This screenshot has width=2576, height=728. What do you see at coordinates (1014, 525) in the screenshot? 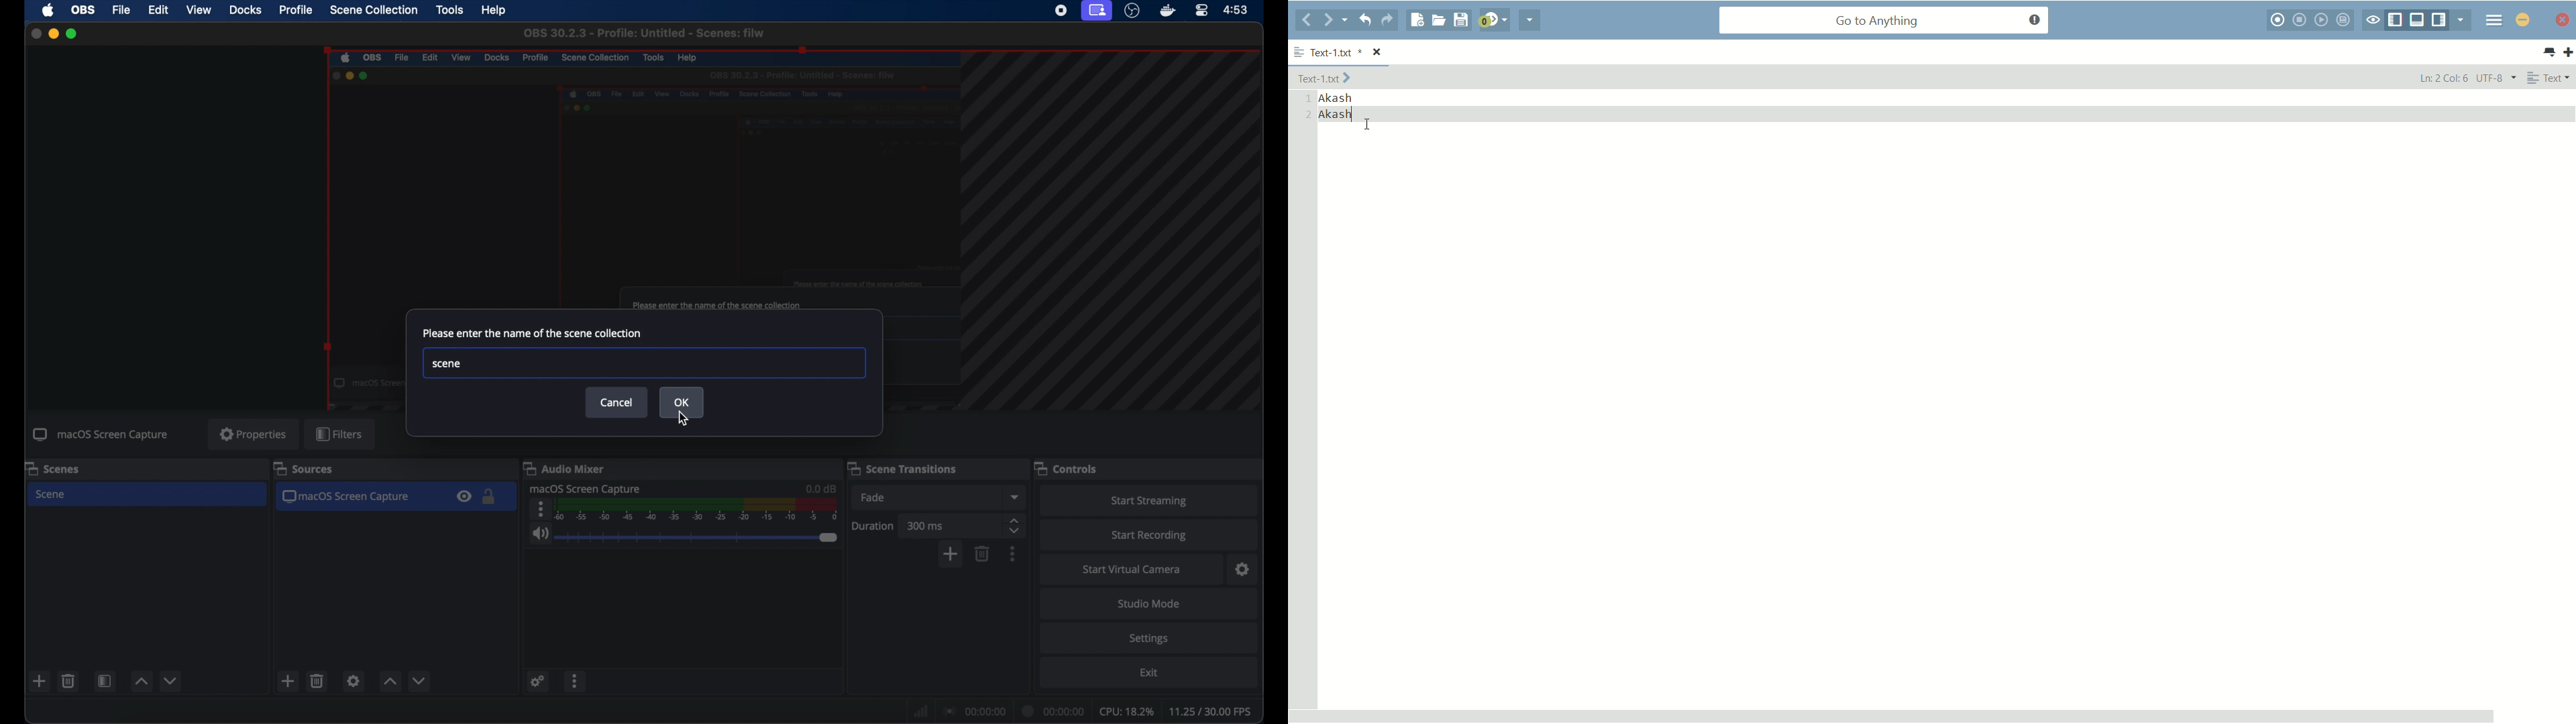
I see `stepper button` at bounding box center [1014, 525].